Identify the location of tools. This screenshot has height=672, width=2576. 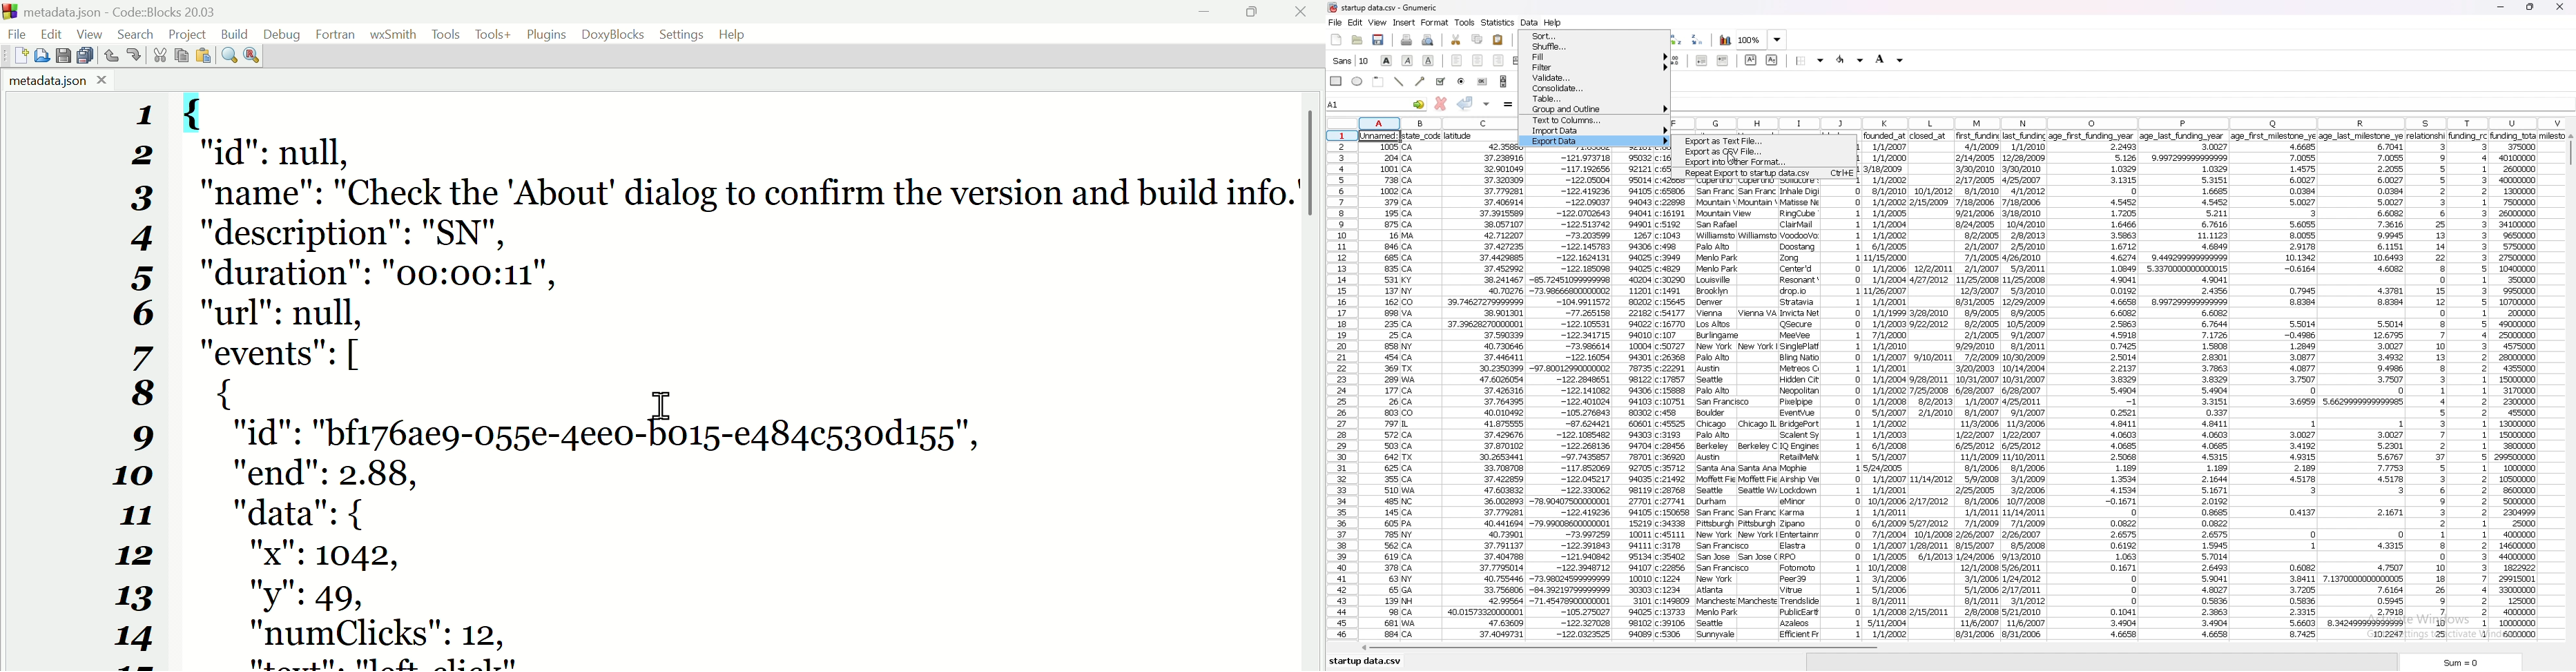
(1465, 22).